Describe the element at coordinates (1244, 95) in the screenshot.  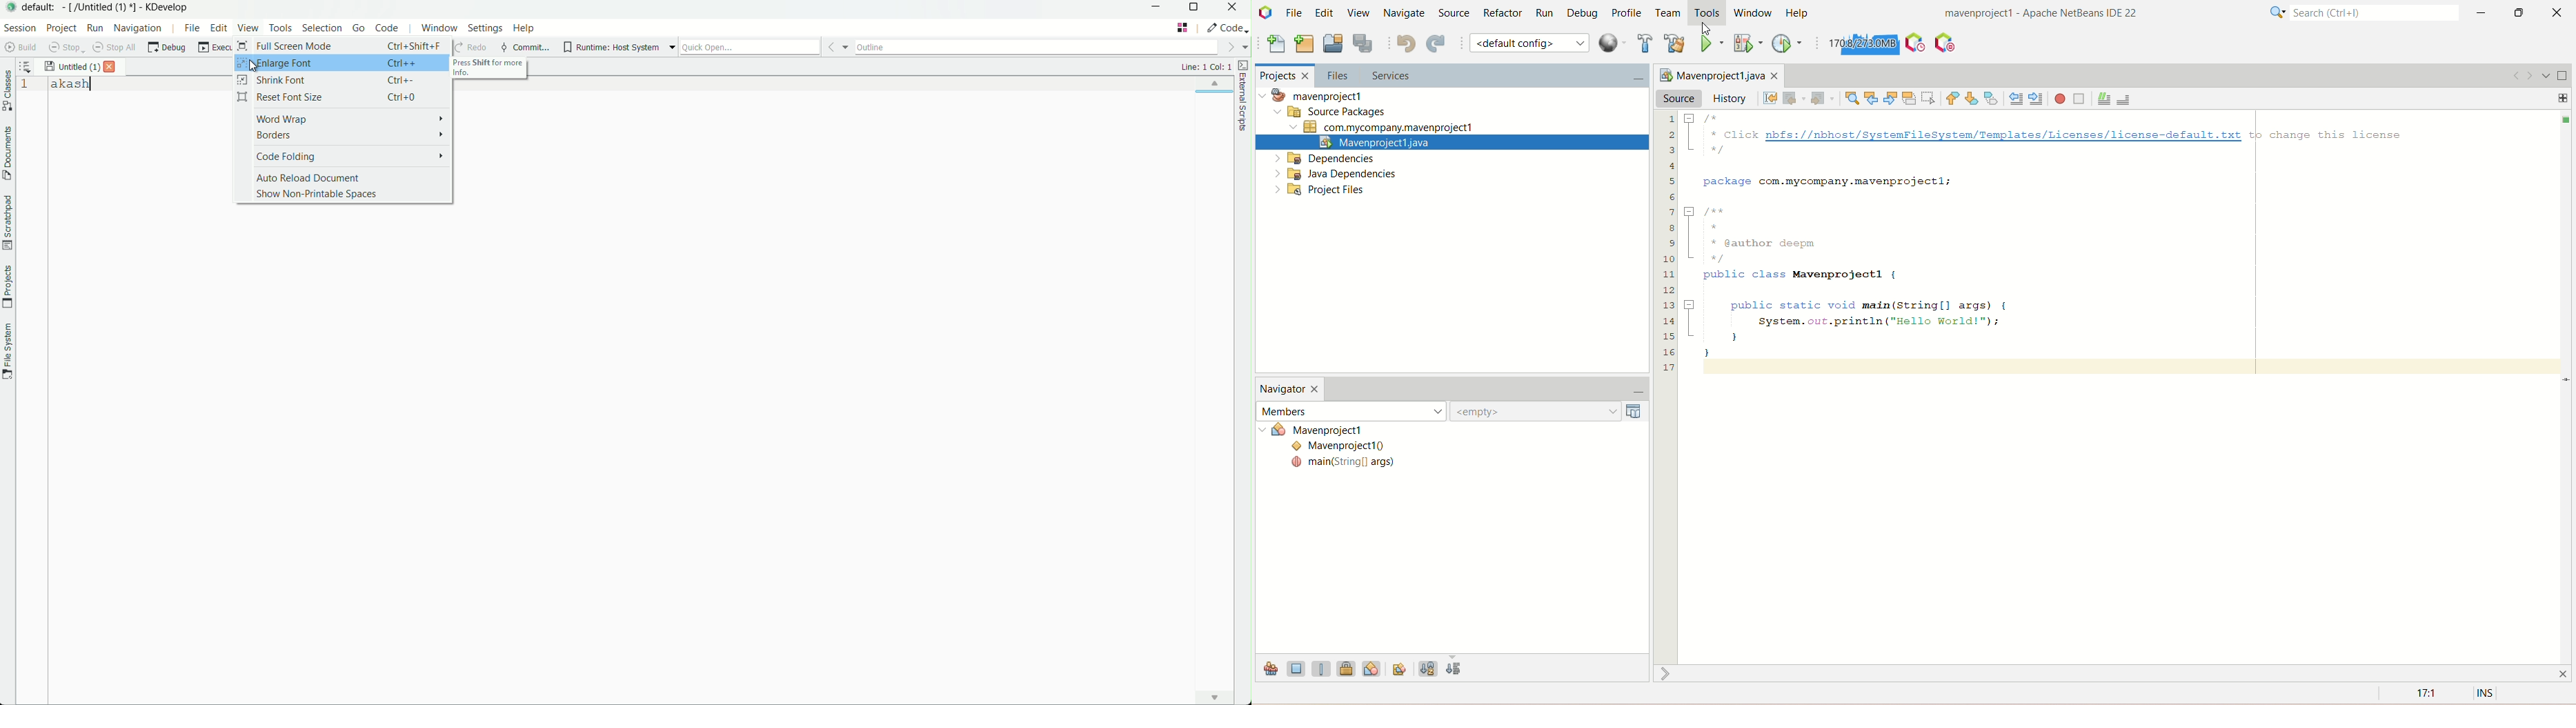
I see `external scripts` at that location.